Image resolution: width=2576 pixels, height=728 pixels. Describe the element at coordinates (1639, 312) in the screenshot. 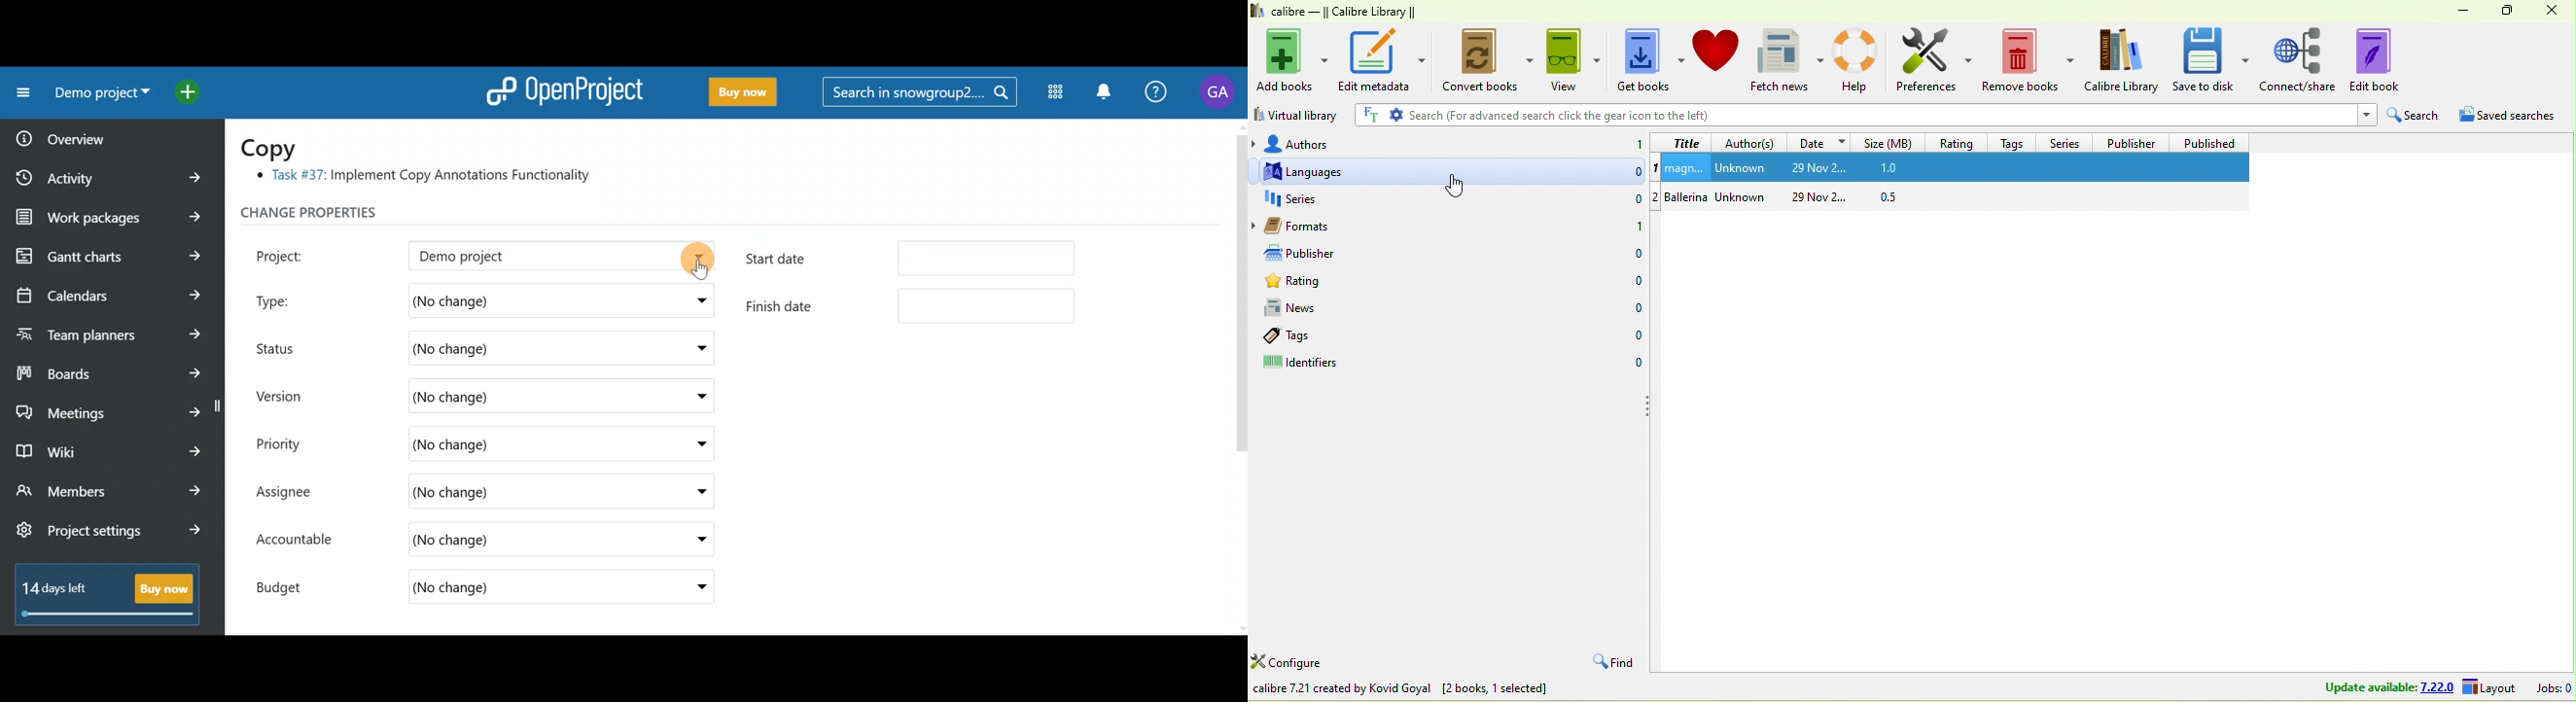

I see `0` at that location.